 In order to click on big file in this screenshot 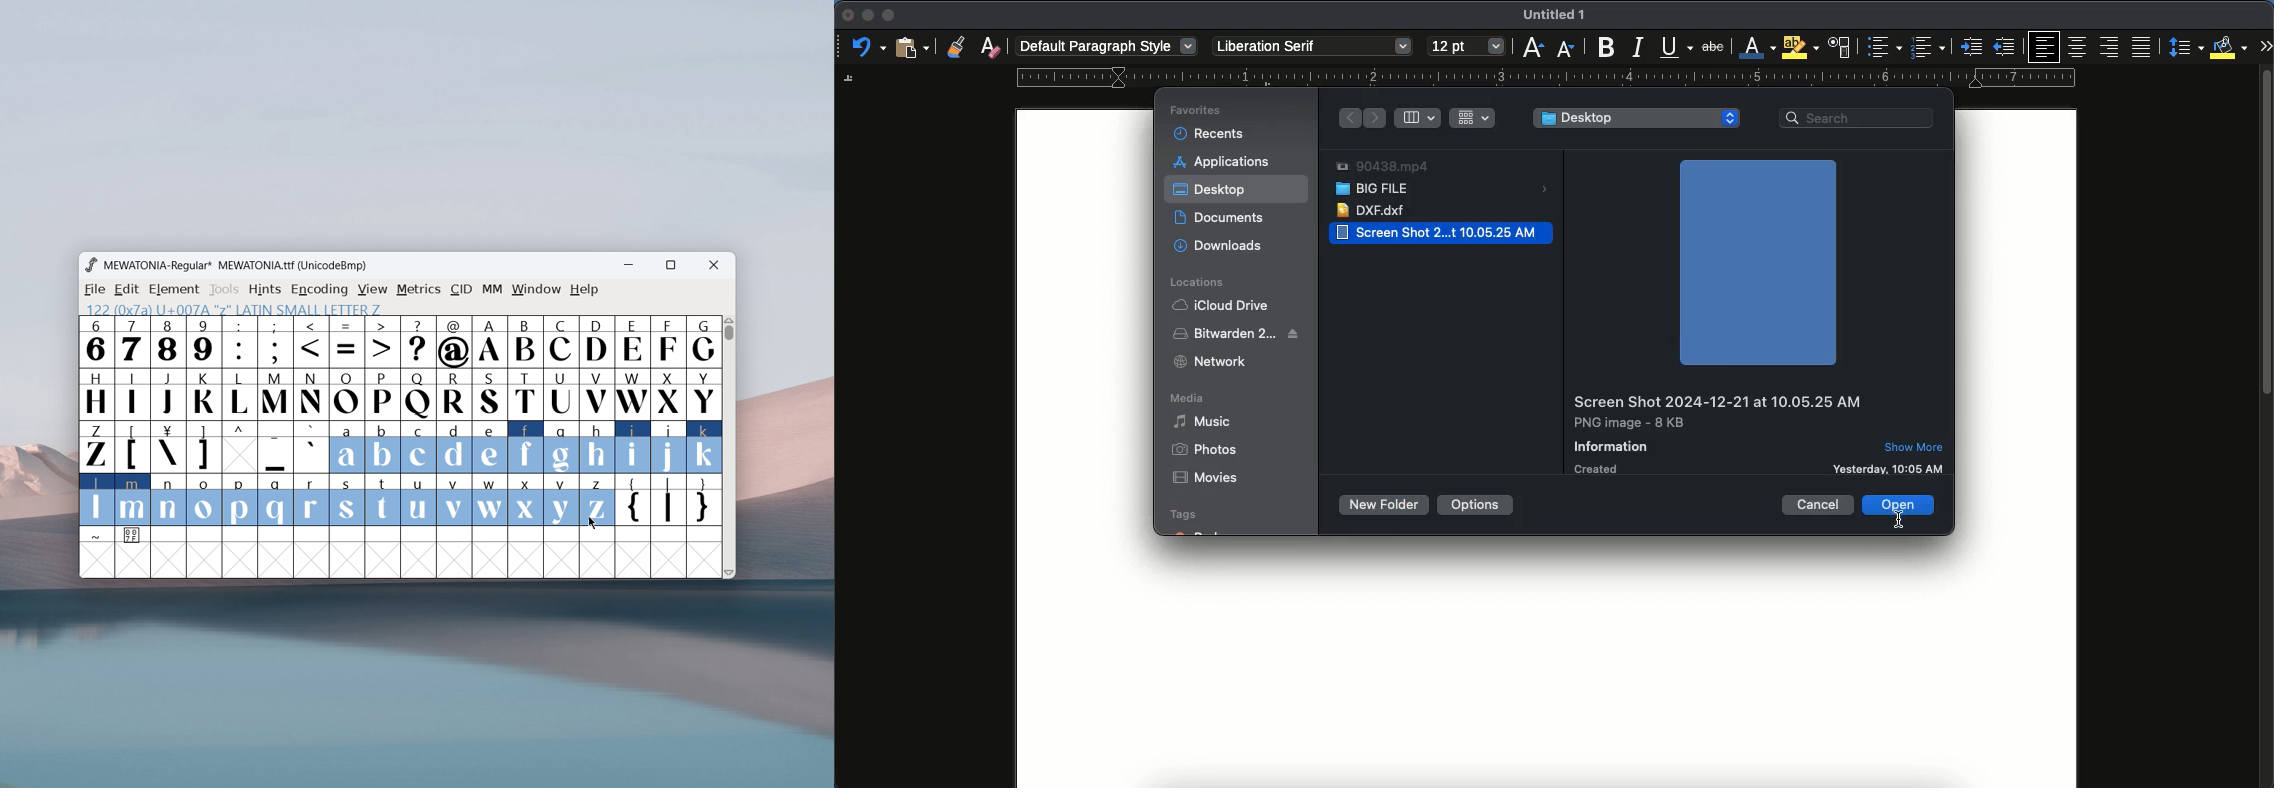, I will do `click(1444, 190)`.